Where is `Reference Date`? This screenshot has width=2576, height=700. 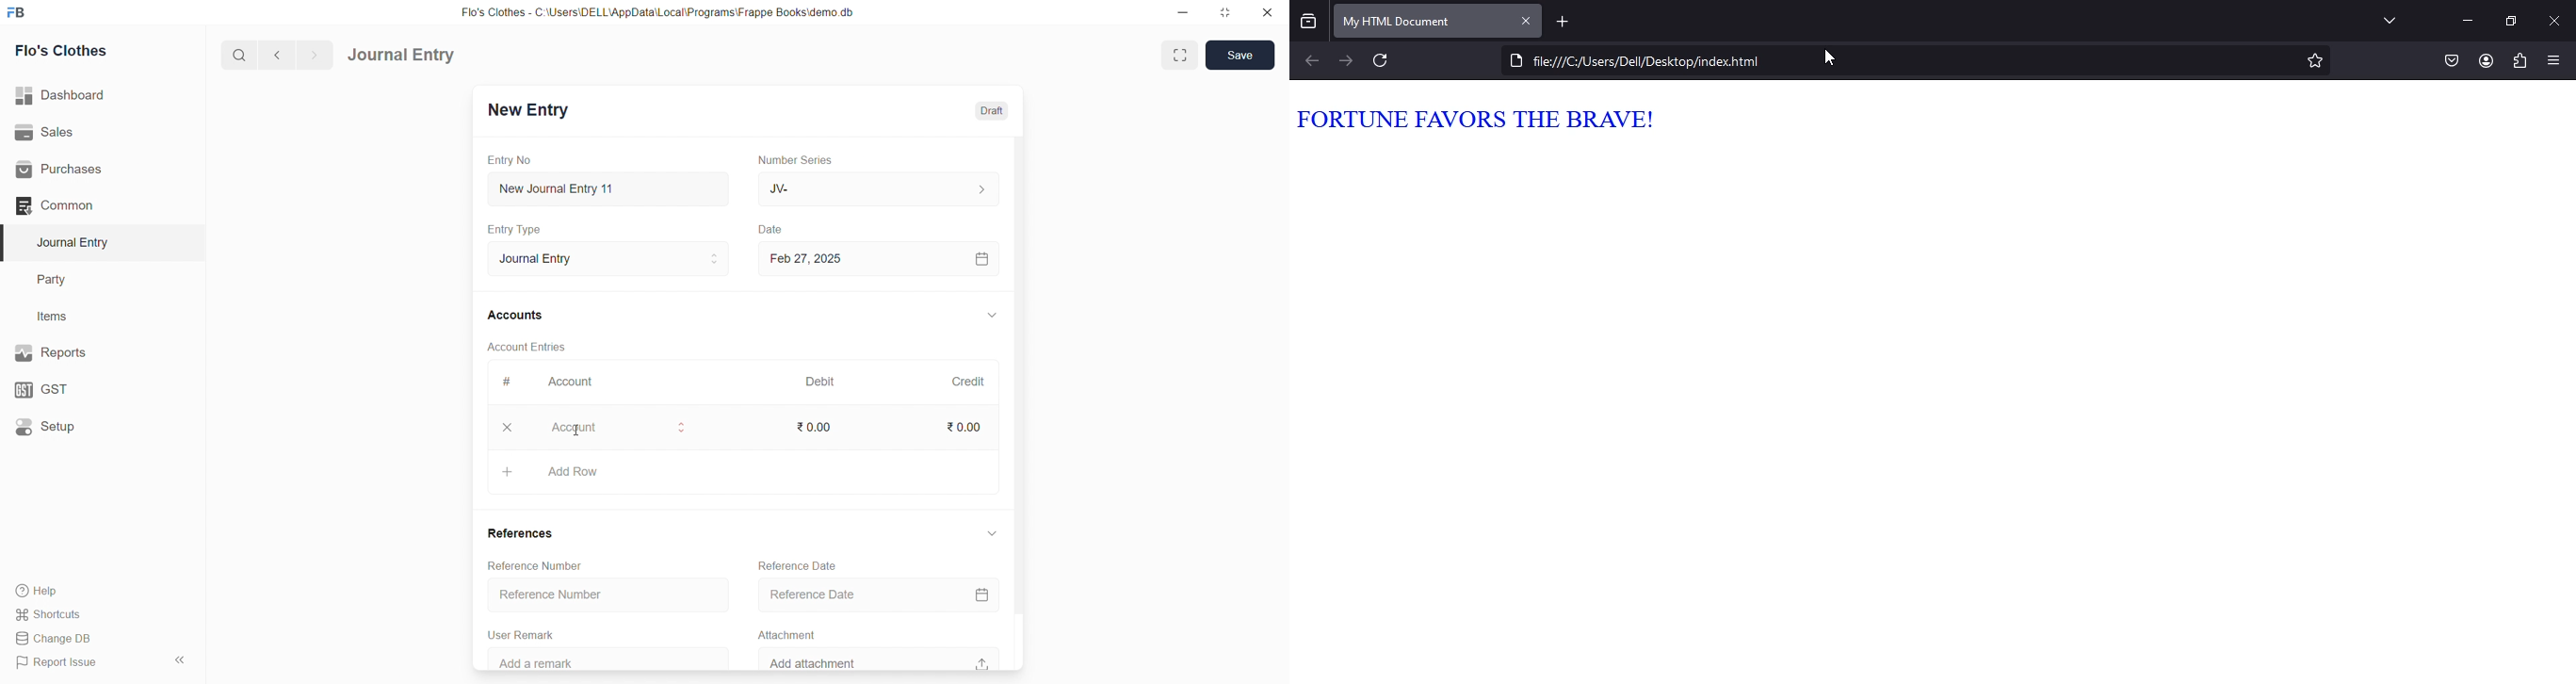 Reference Date is located at coordinates (797, 564).